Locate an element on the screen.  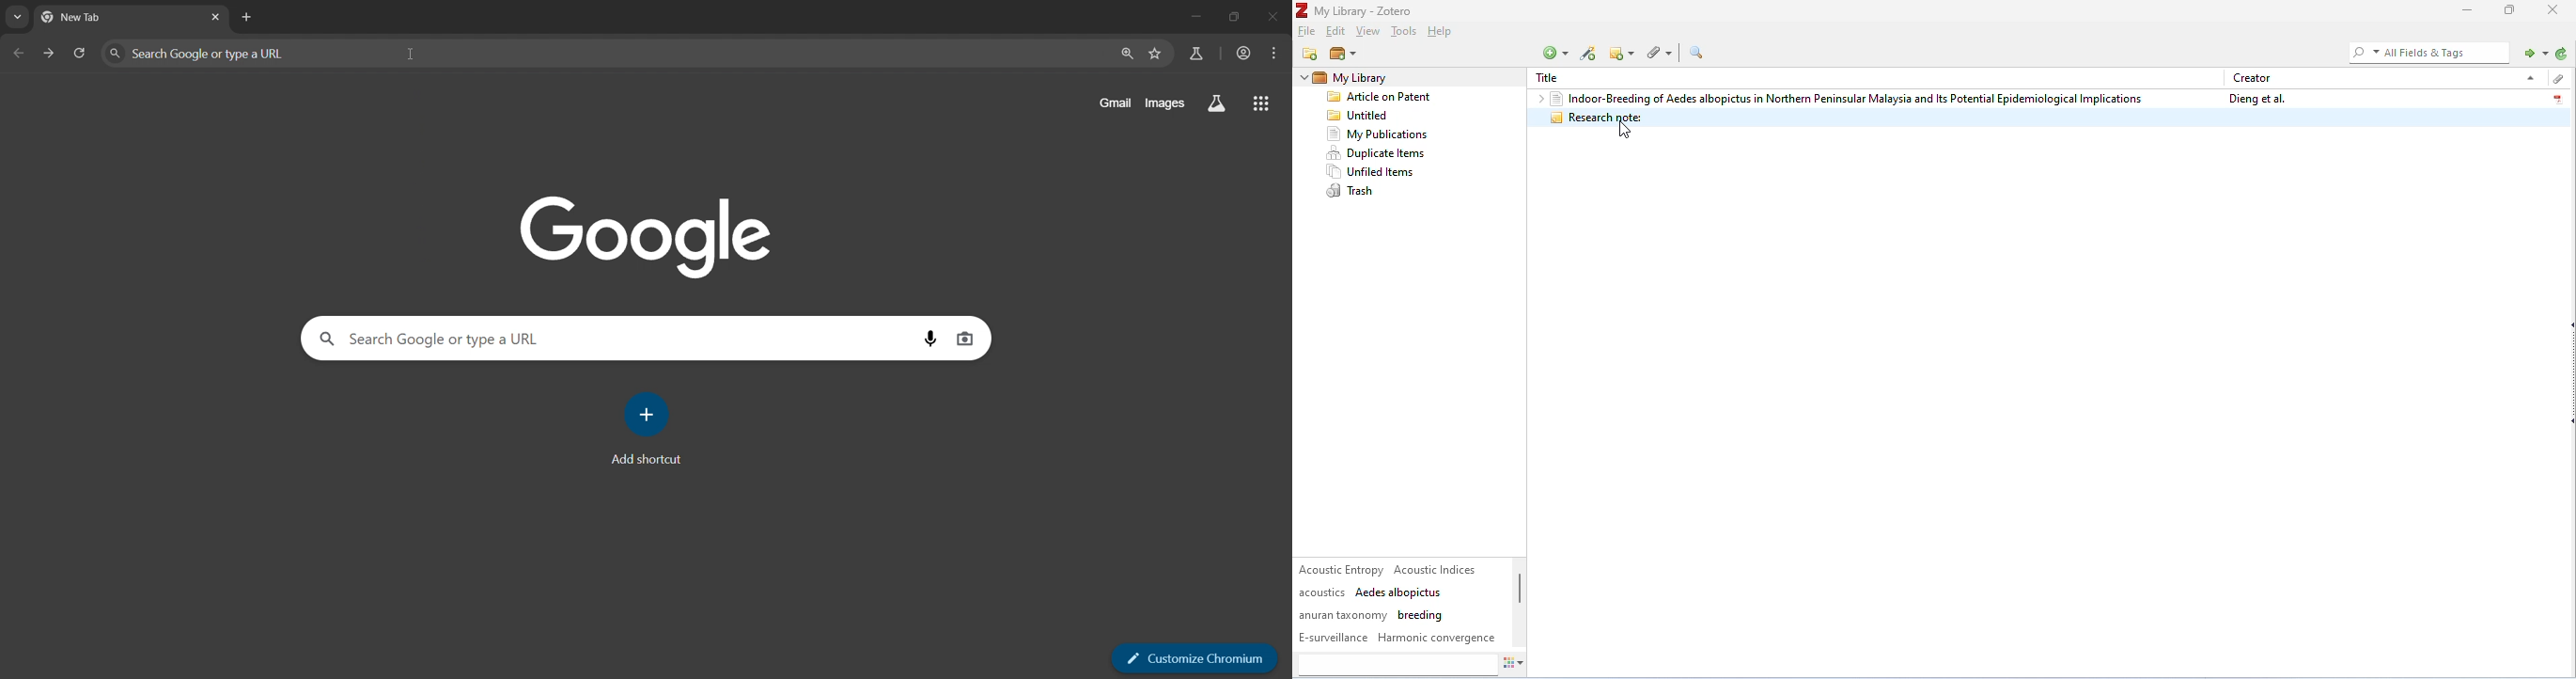
trash is located at coordinates (1353, 192).